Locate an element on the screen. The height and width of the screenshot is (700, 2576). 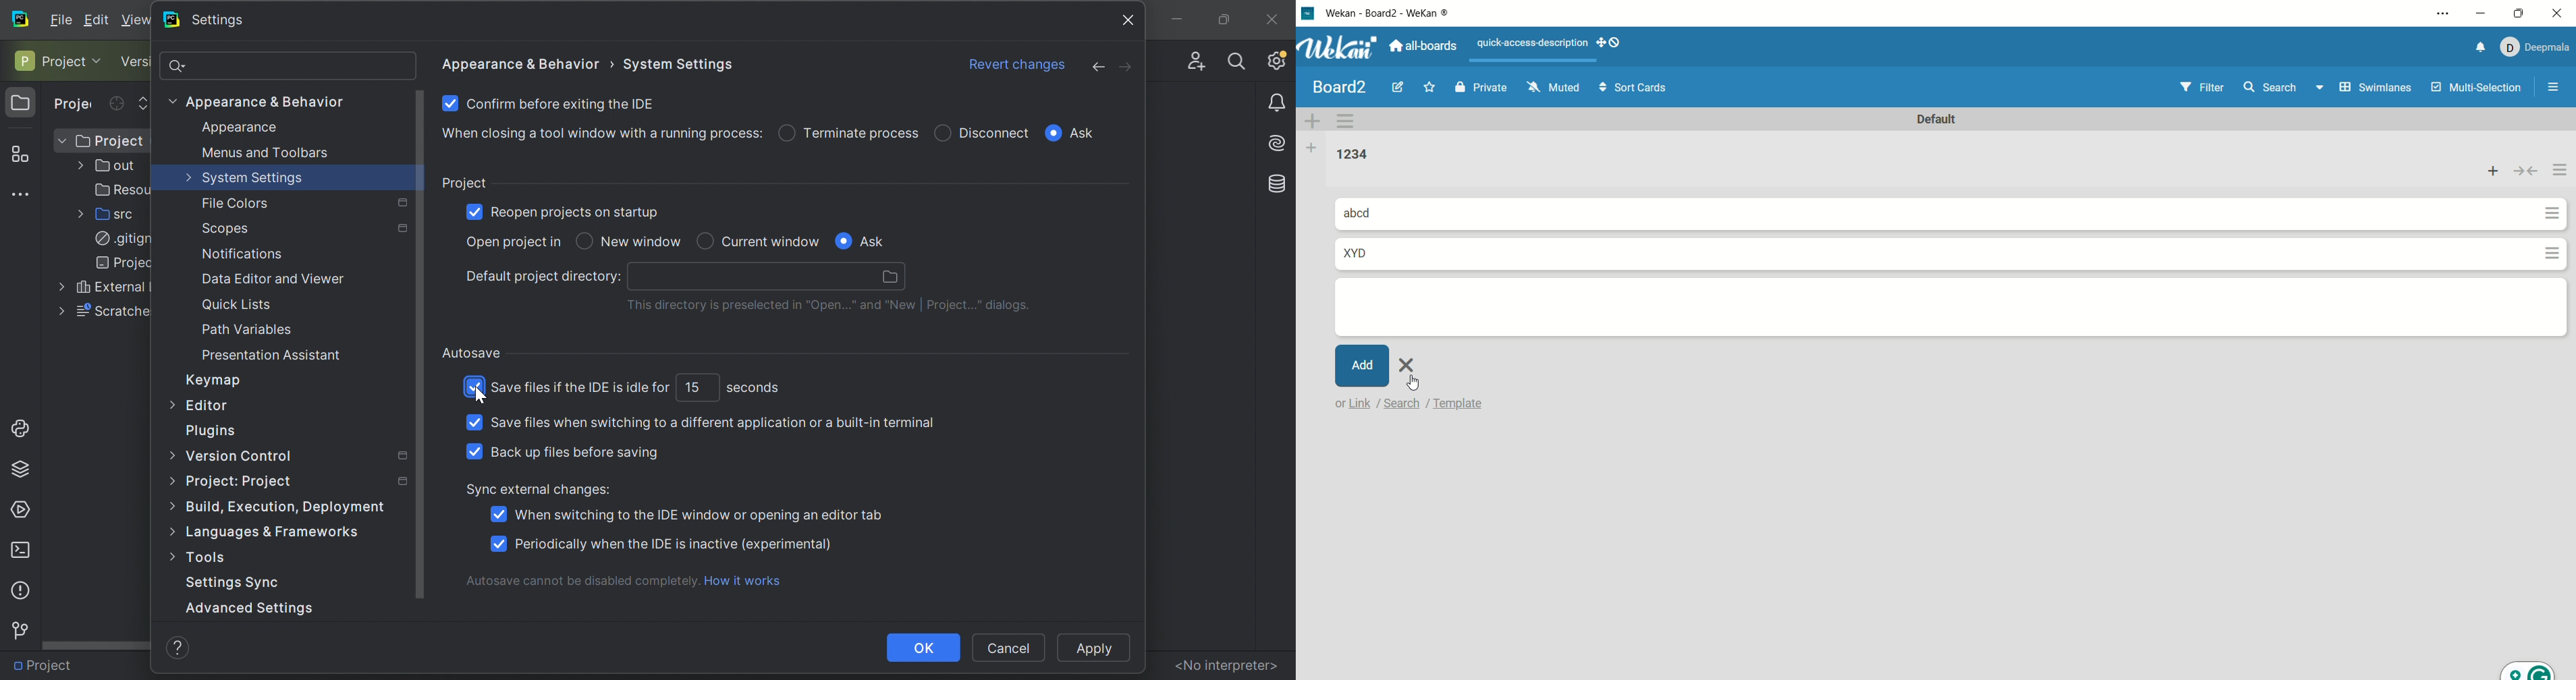
Appearance is located at coordinates (241, 127).